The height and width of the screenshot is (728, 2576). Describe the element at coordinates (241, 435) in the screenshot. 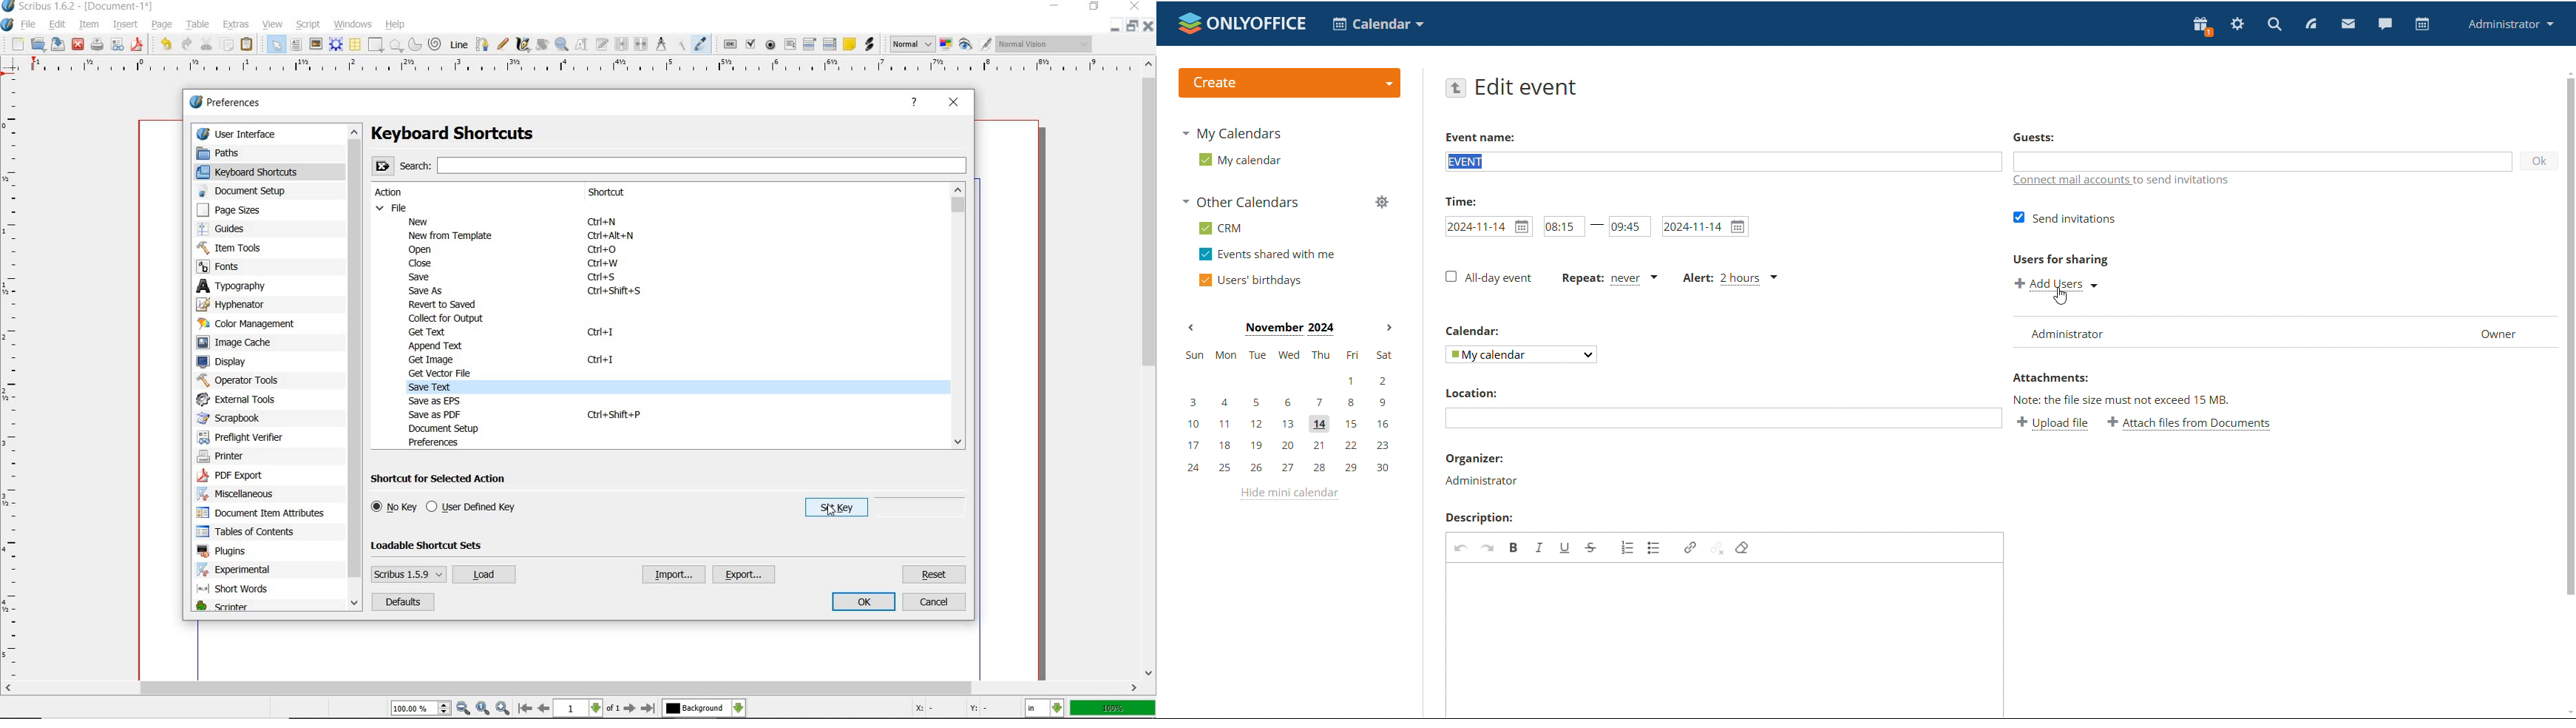

I see `preflight verifier` at that location.